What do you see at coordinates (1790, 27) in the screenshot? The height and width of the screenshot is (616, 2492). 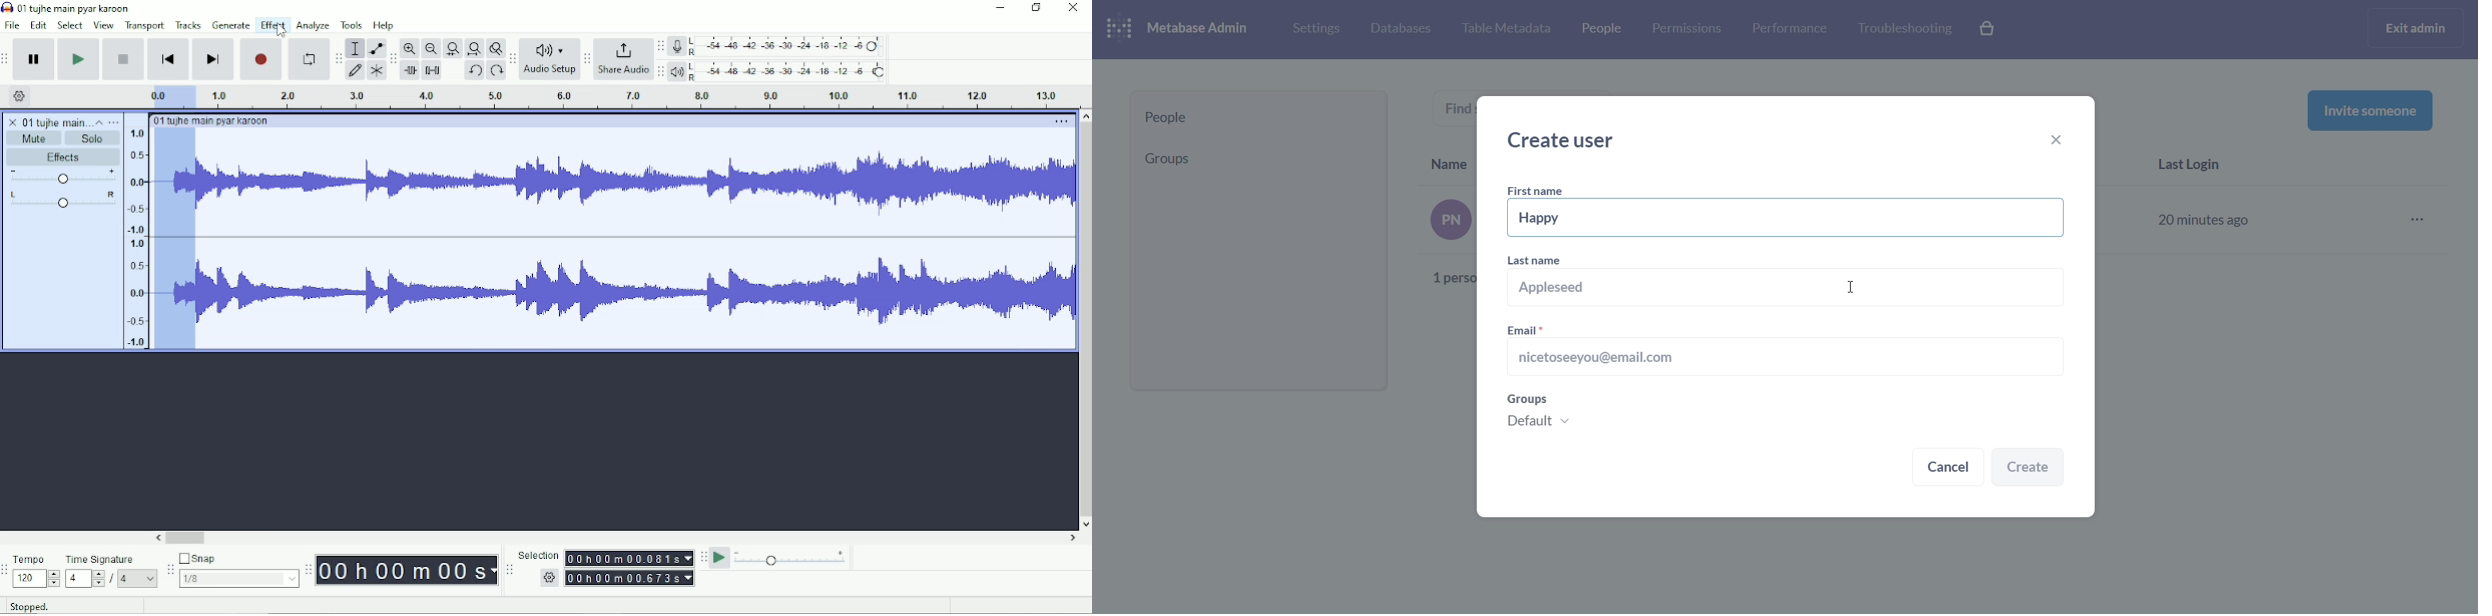 I see `performance` at bounding box center [1790, 27].